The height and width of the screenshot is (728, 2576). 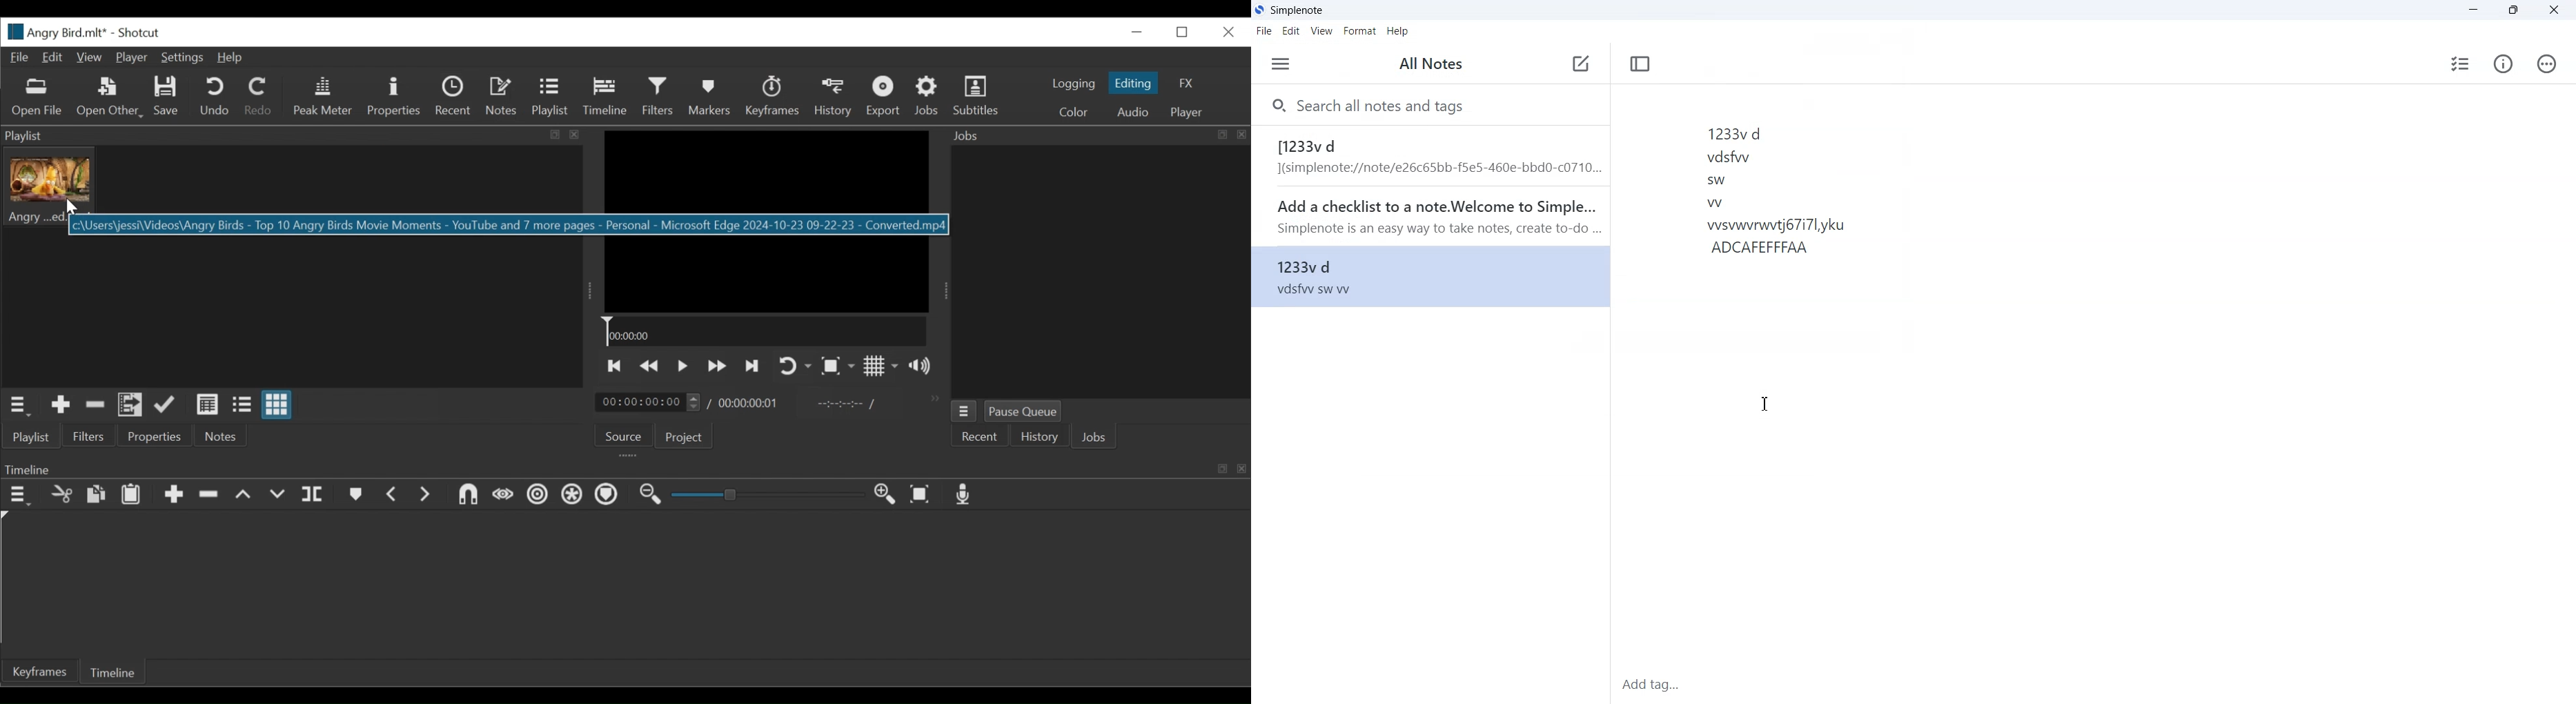 What do you see at coordinates (834, 98) in the screenshot?
I see `History` at bounding box center [834, 98].